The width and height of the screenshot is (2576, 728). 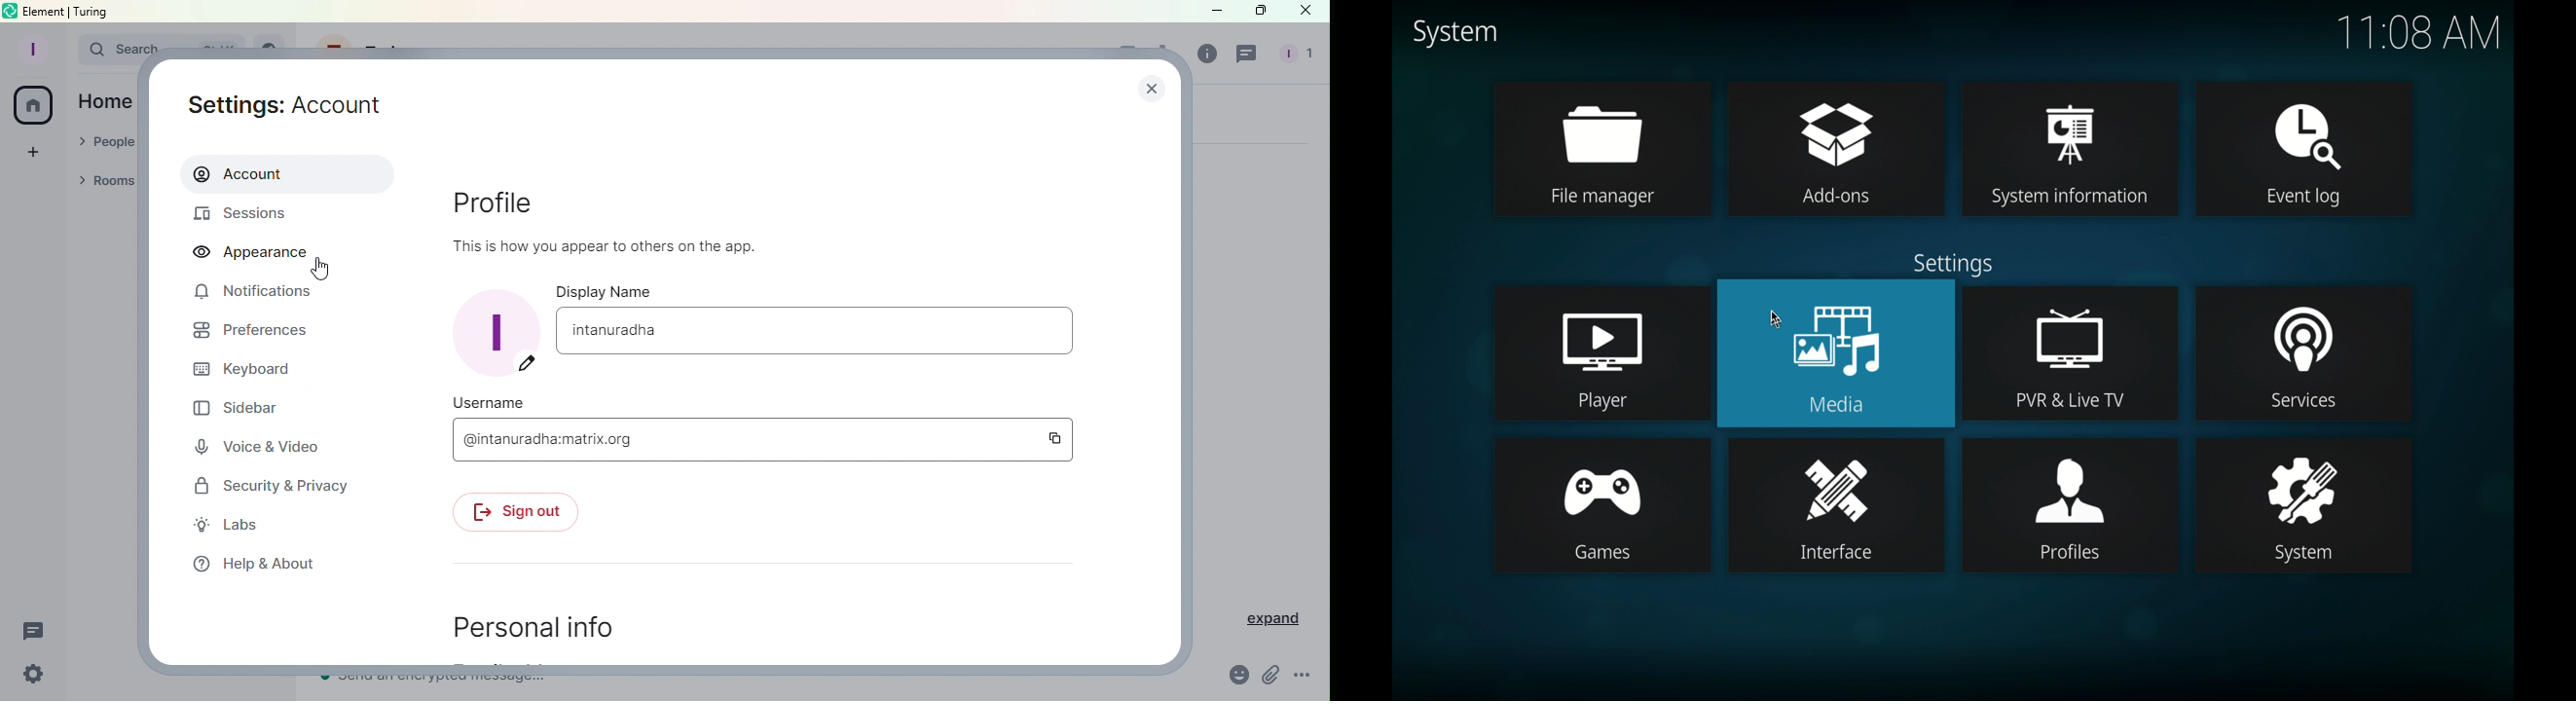 What do you see at coordinates (105, 48) in the screenshot?
I see `Search` at bounding box center [105, 48].